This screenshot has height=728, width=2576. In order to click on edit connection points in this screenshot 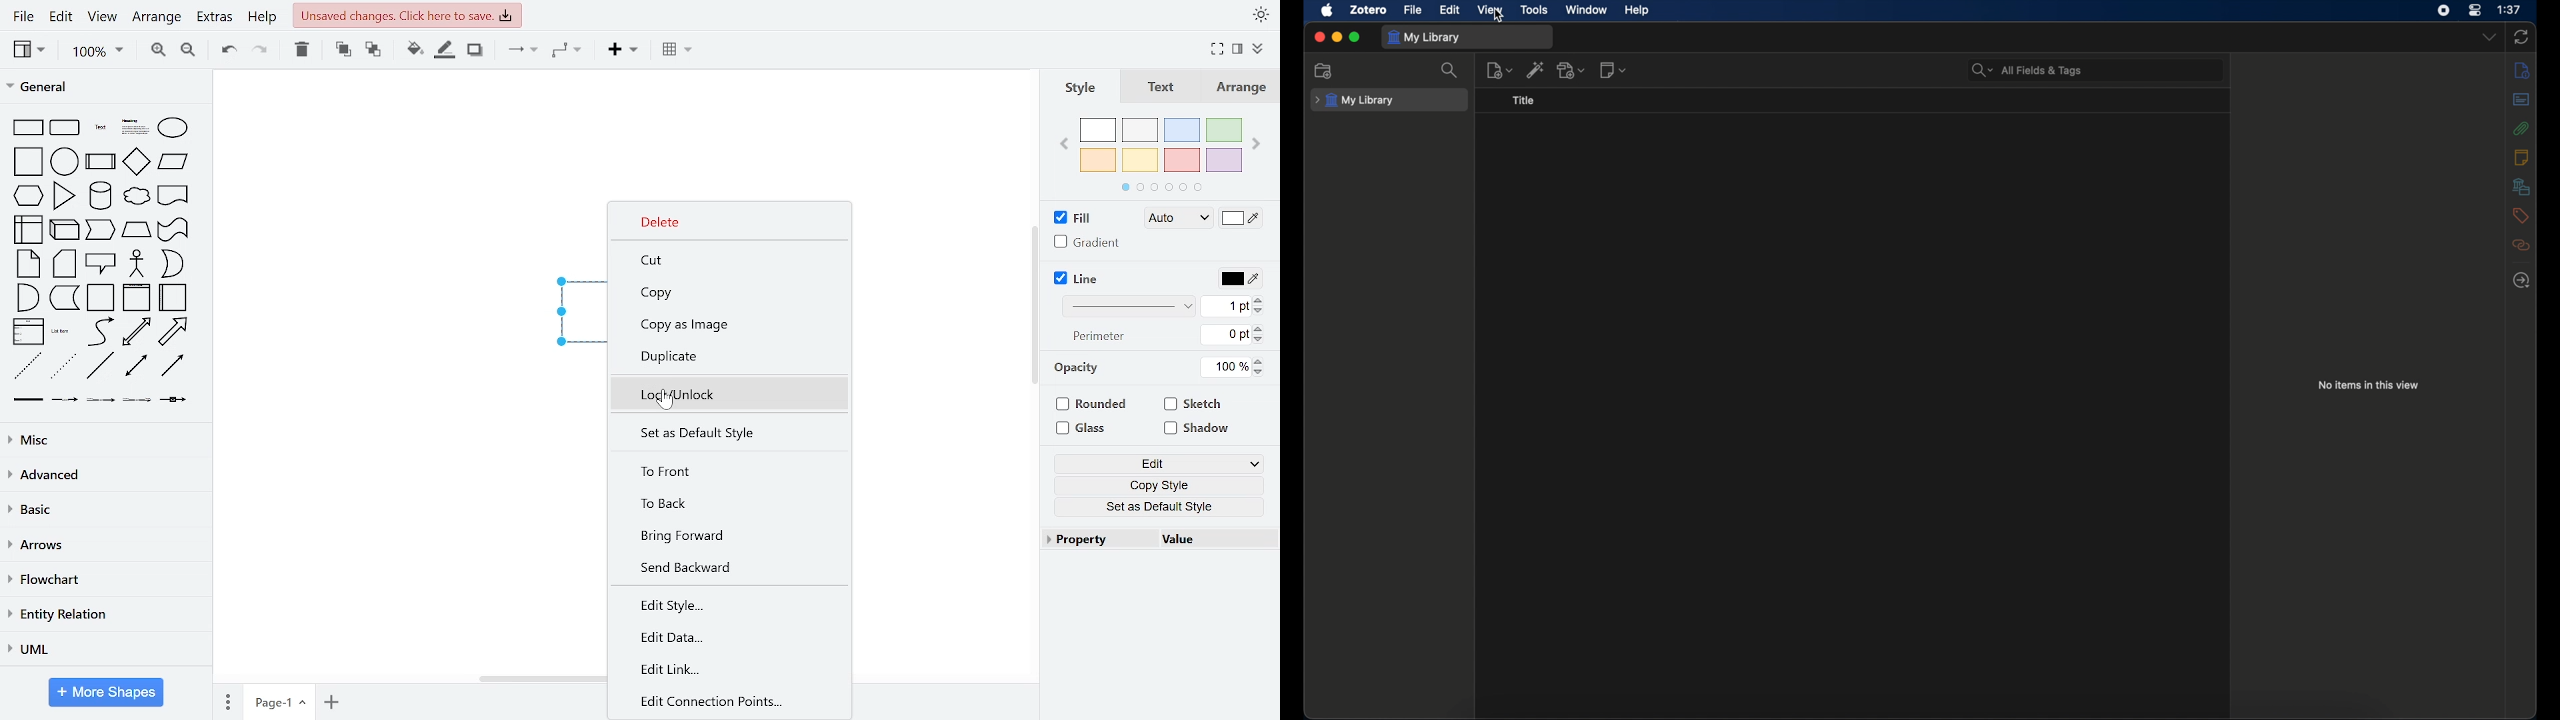, I will do `click(723, 702)`.